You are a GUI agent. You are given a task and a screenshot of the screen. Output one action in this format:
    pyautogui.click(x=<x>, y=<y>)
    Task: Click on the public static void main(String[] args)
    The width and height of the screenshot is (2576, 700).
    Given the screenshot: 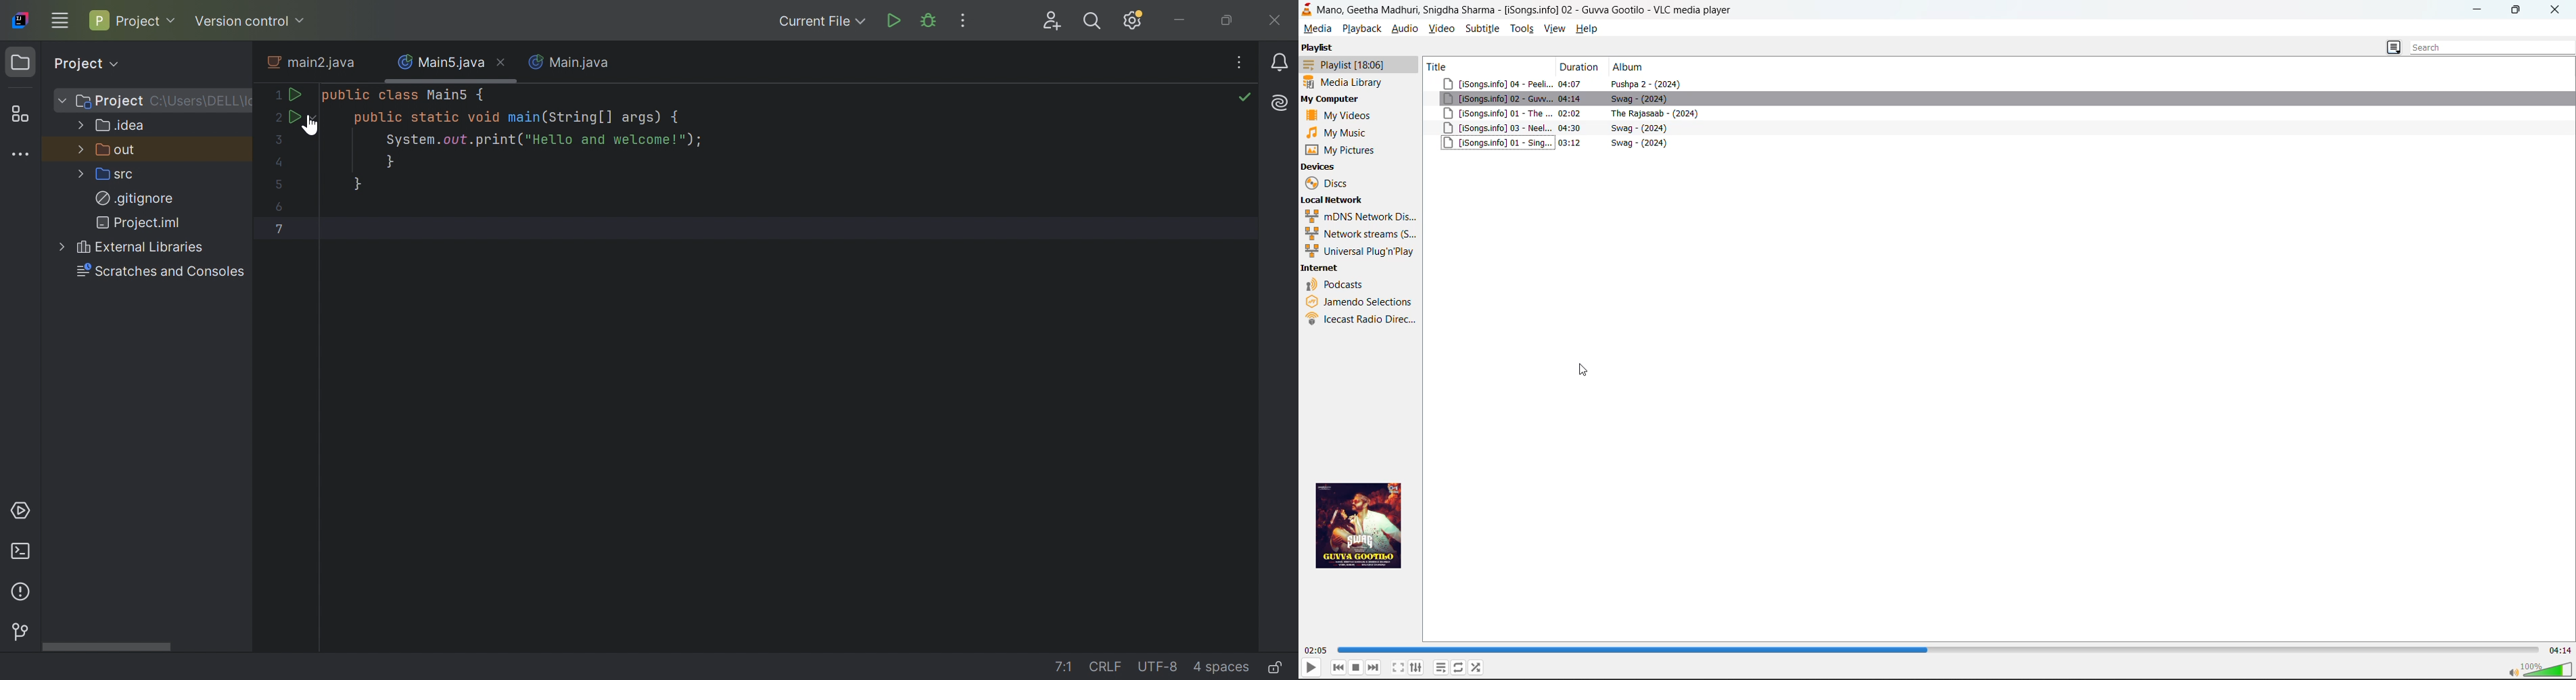 What is the action you would take?
    pyautogui.click(x=516, y=118)
    